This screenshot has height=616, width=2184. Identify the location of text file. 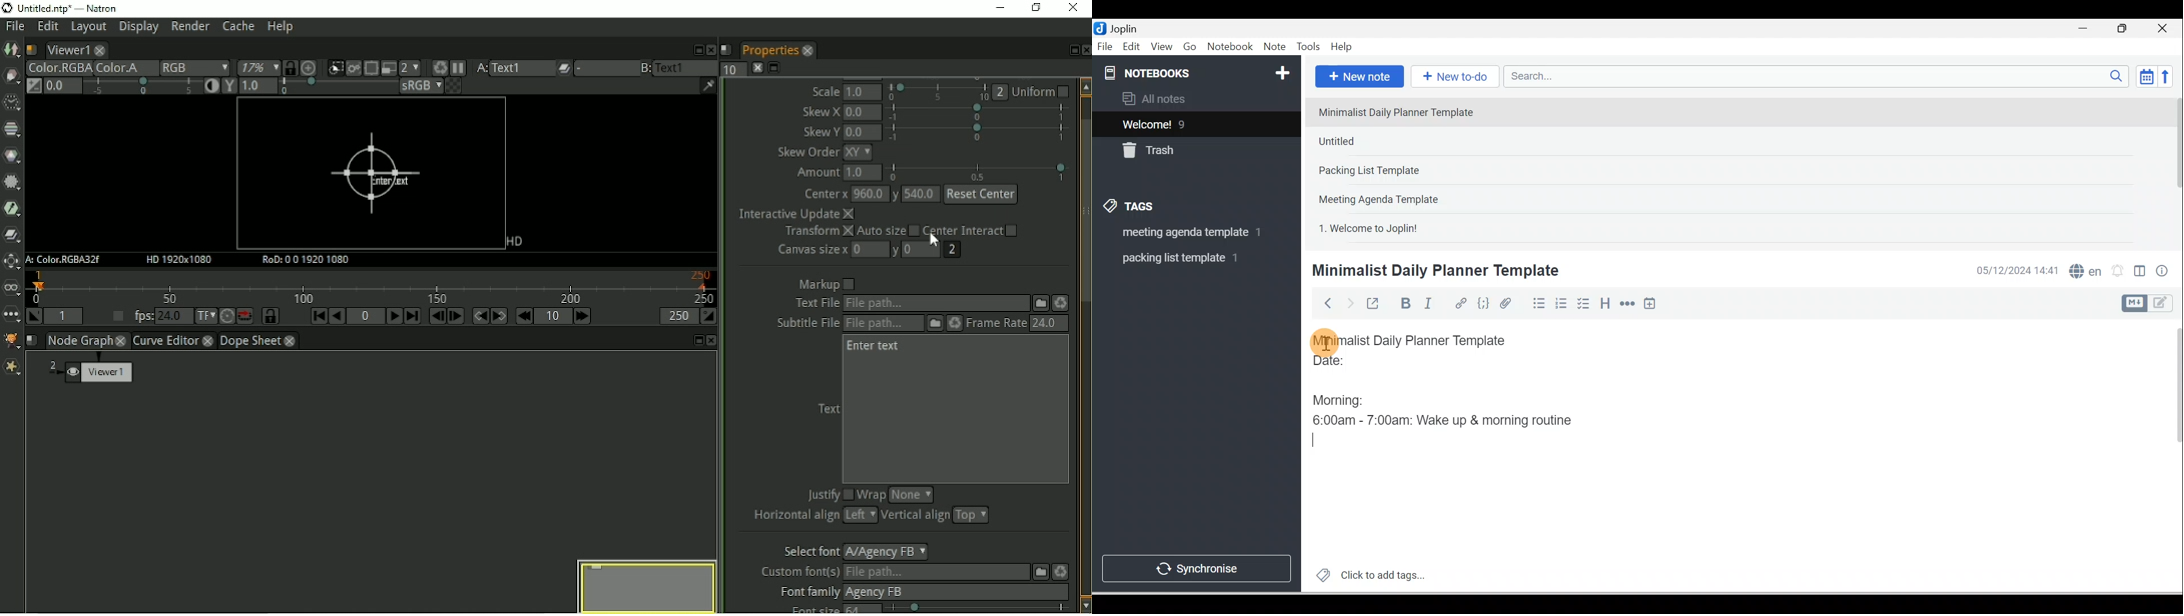
(815, 303).